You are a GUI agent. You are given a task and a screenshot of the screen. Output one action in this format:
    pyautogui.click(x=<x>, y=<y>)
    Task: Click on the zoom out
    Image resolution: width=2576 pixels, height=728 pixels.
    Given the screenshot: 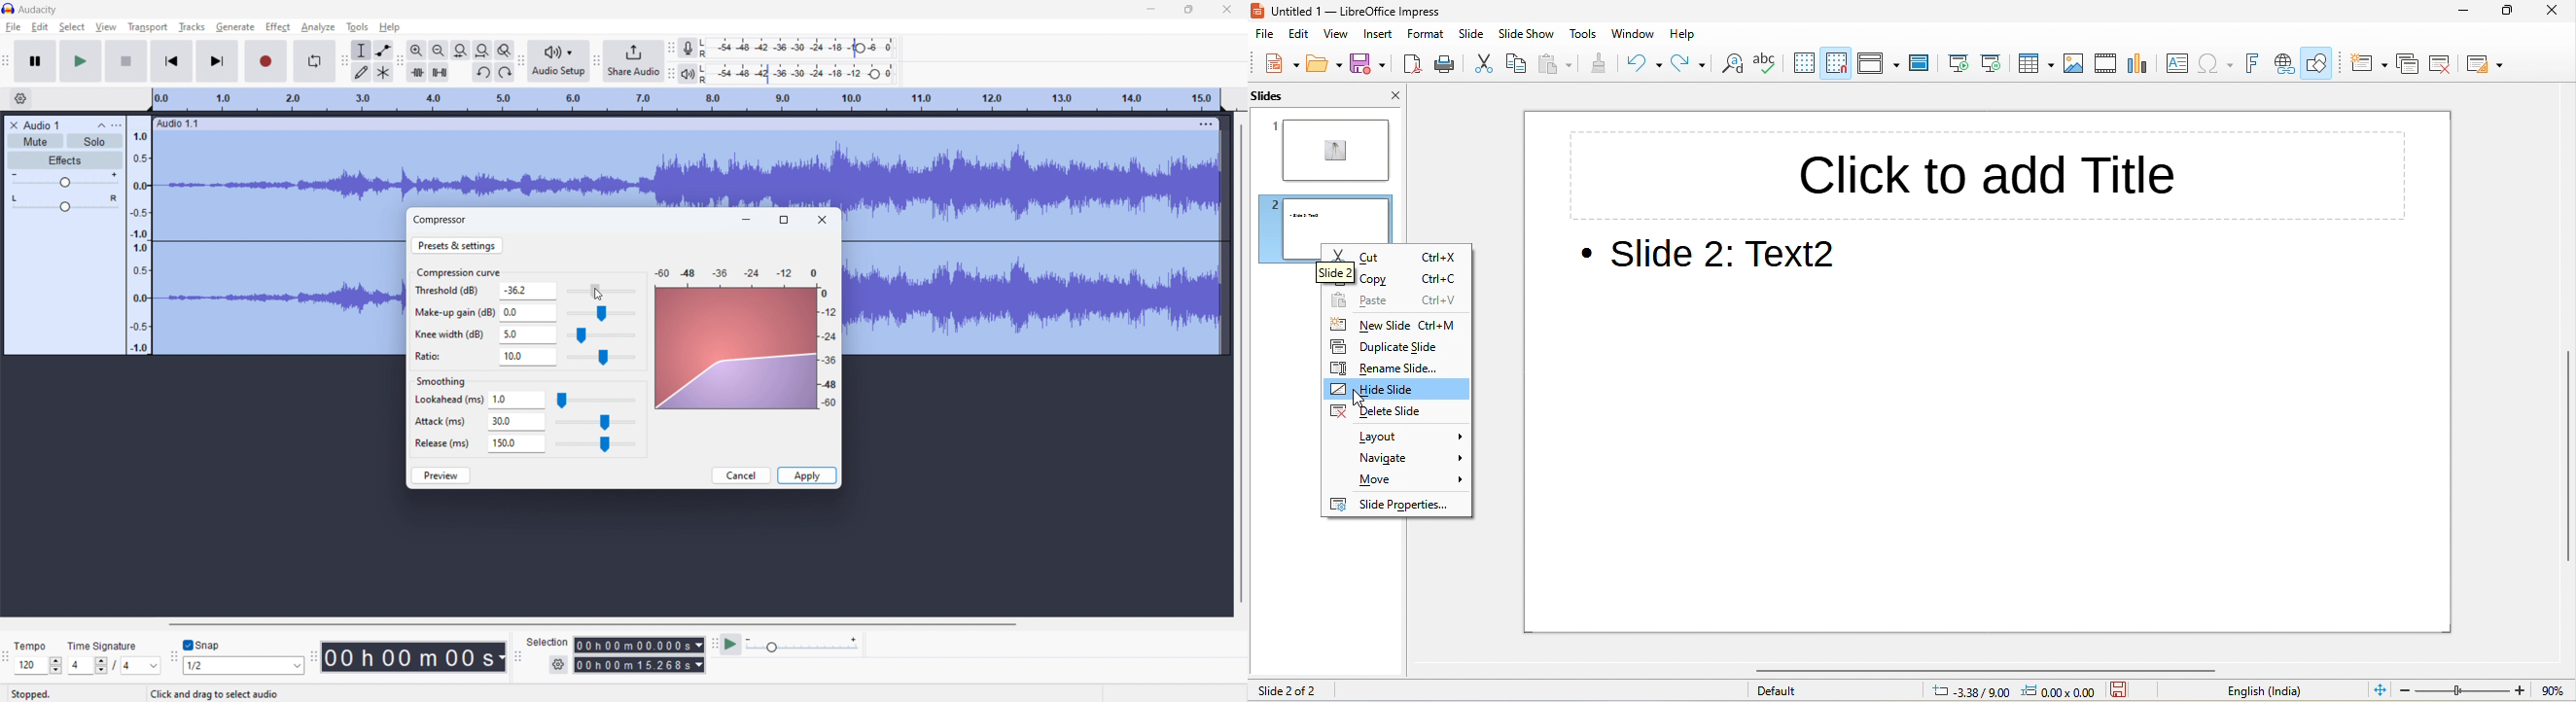 What is the action you would take?
    pyautogui.click(x=439, y=50)
    